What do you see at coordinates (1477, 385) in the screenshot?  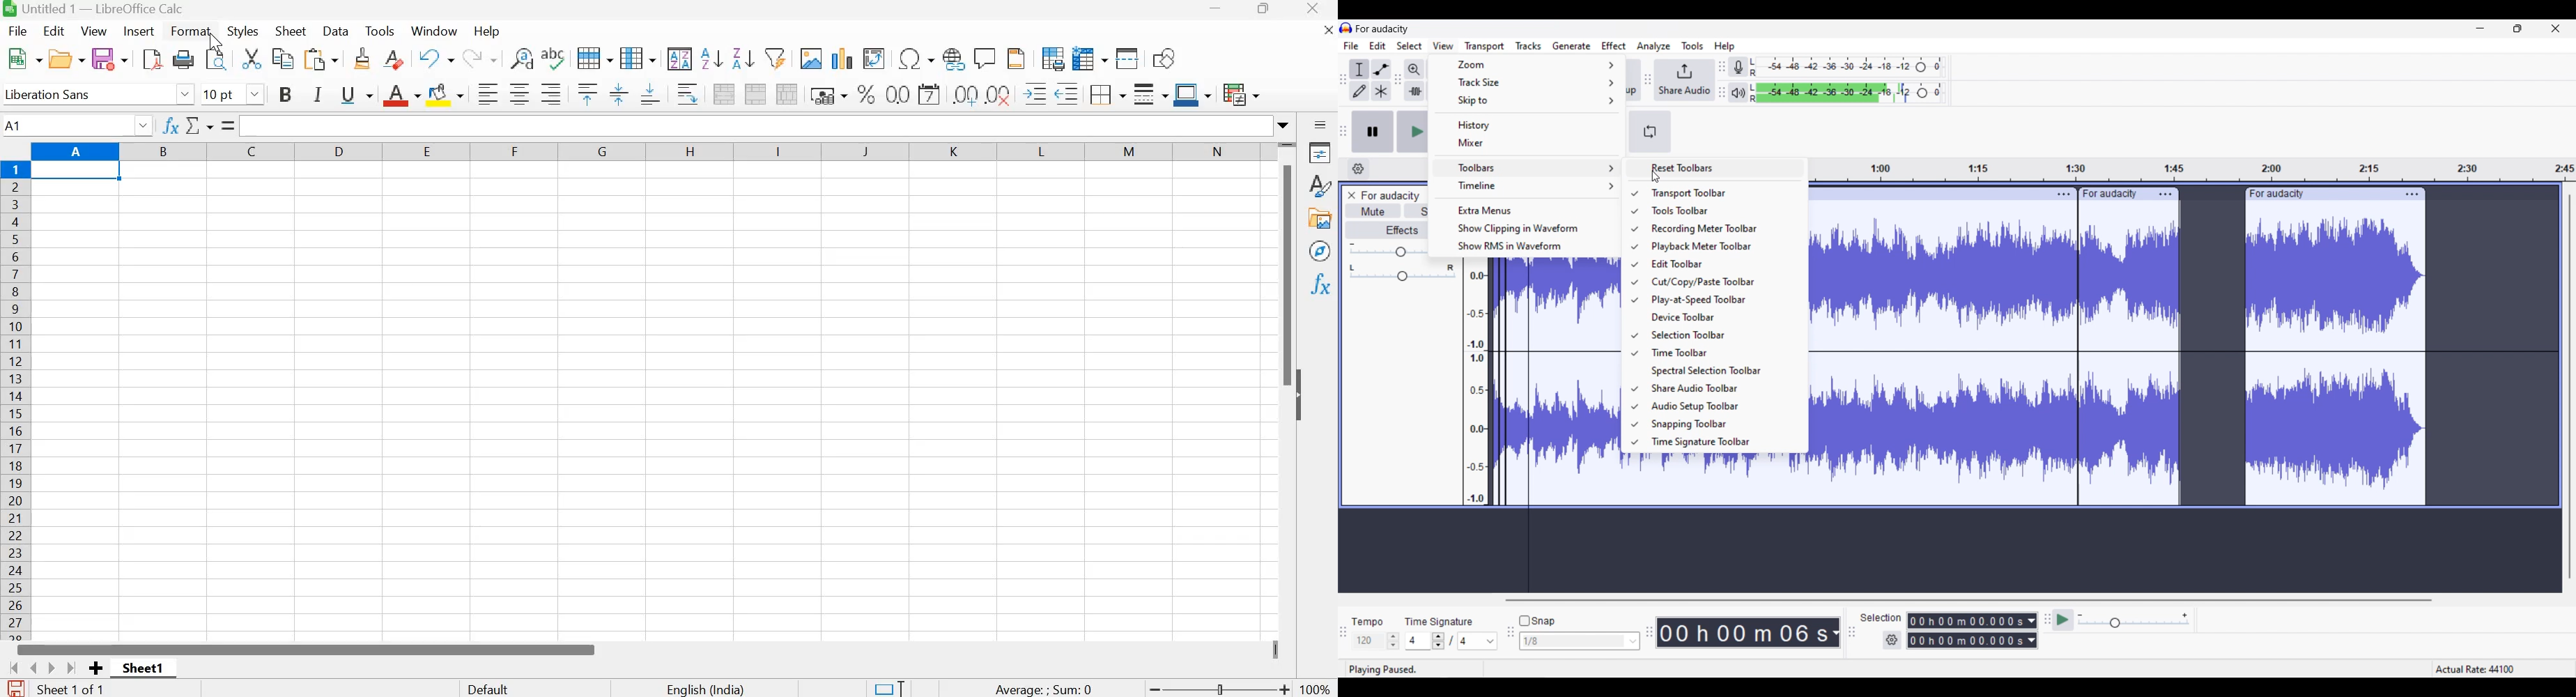 I see `Scale to measure sound intensity` at bounding box center [1477, 385].